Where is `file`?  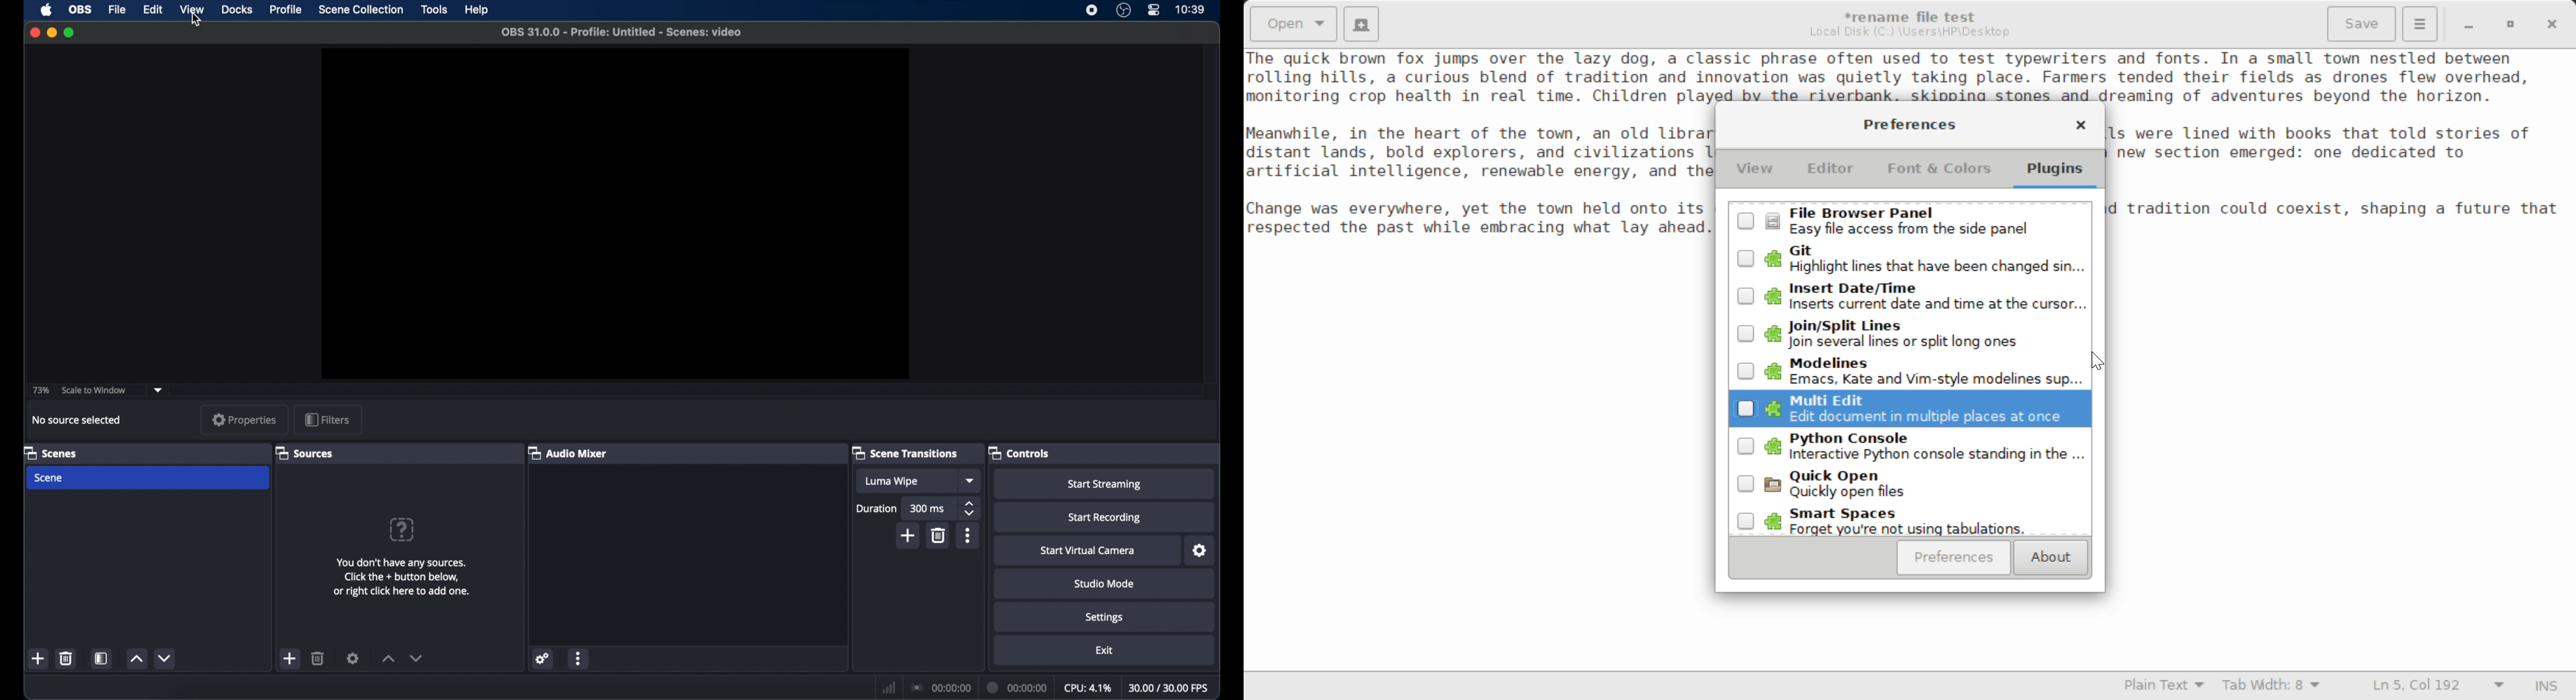
file is located at coordinates (117, 10).